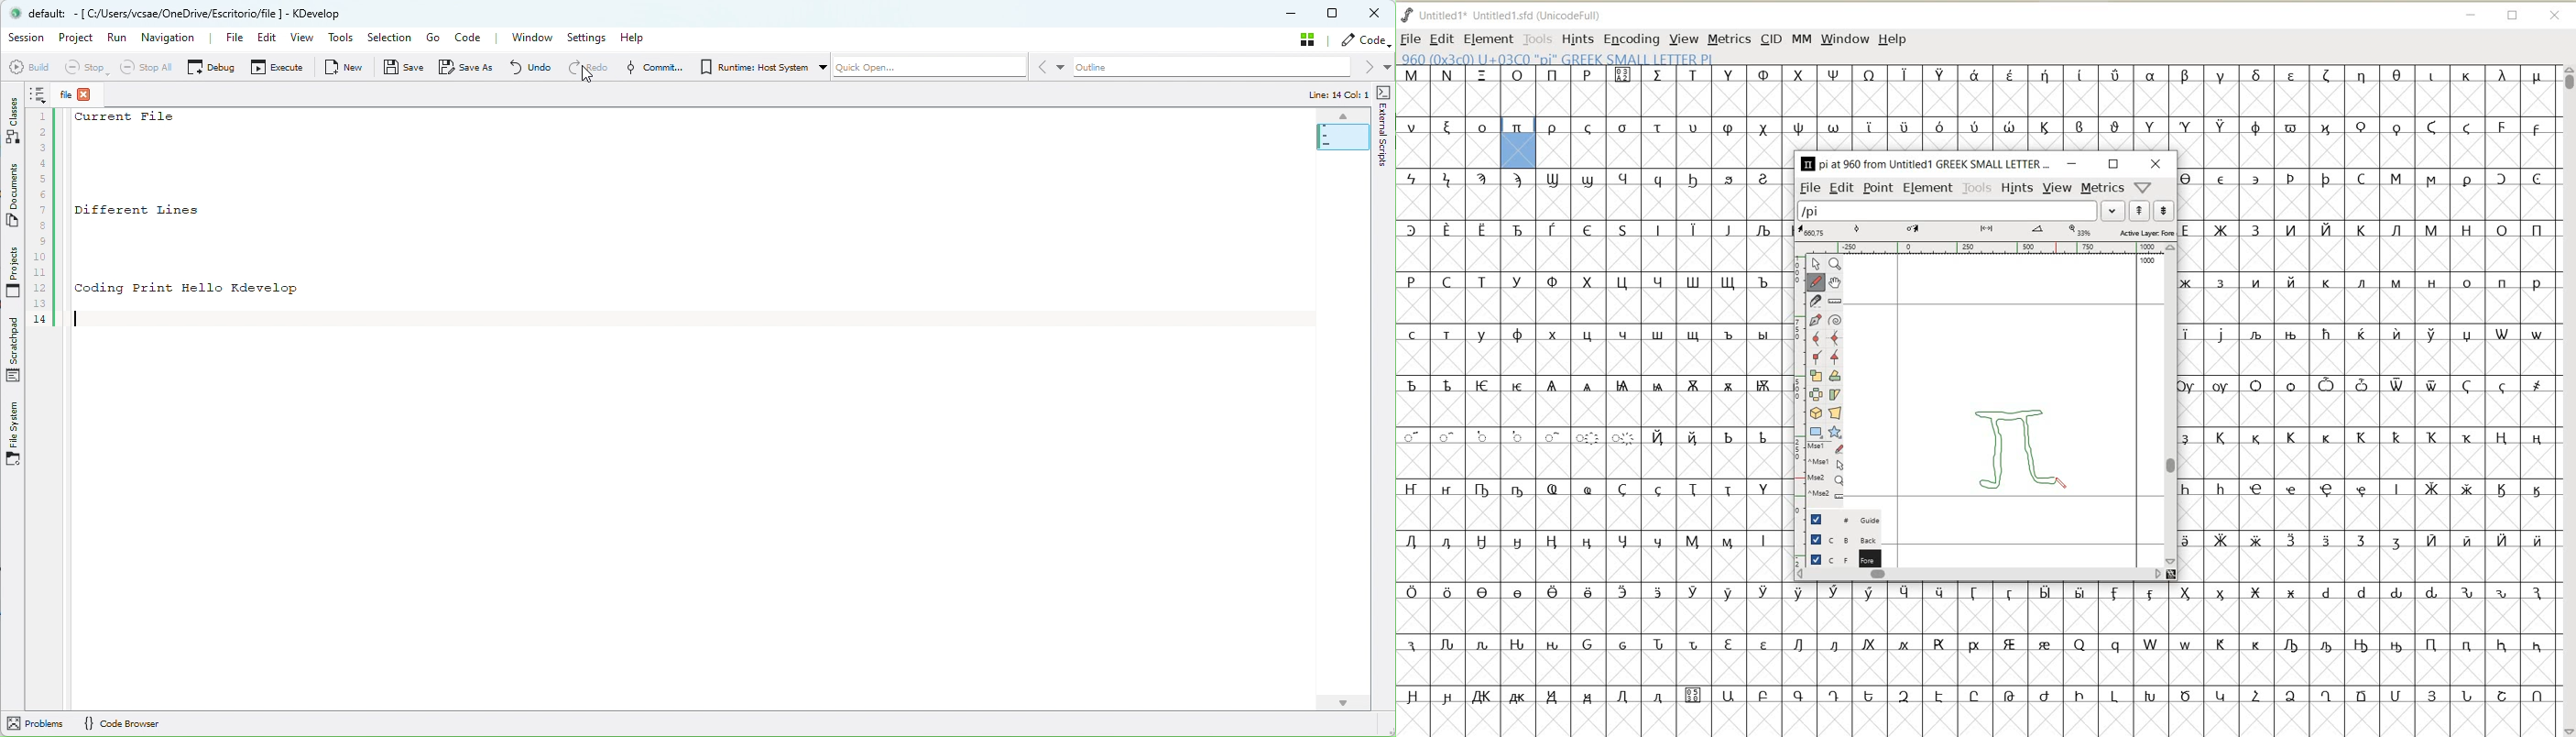 The image size is (2576, 756). What do you see at coordinates (1838, 559) in the screenshot?
I see `BACKGROUND` at bounding box center [1838, 559].